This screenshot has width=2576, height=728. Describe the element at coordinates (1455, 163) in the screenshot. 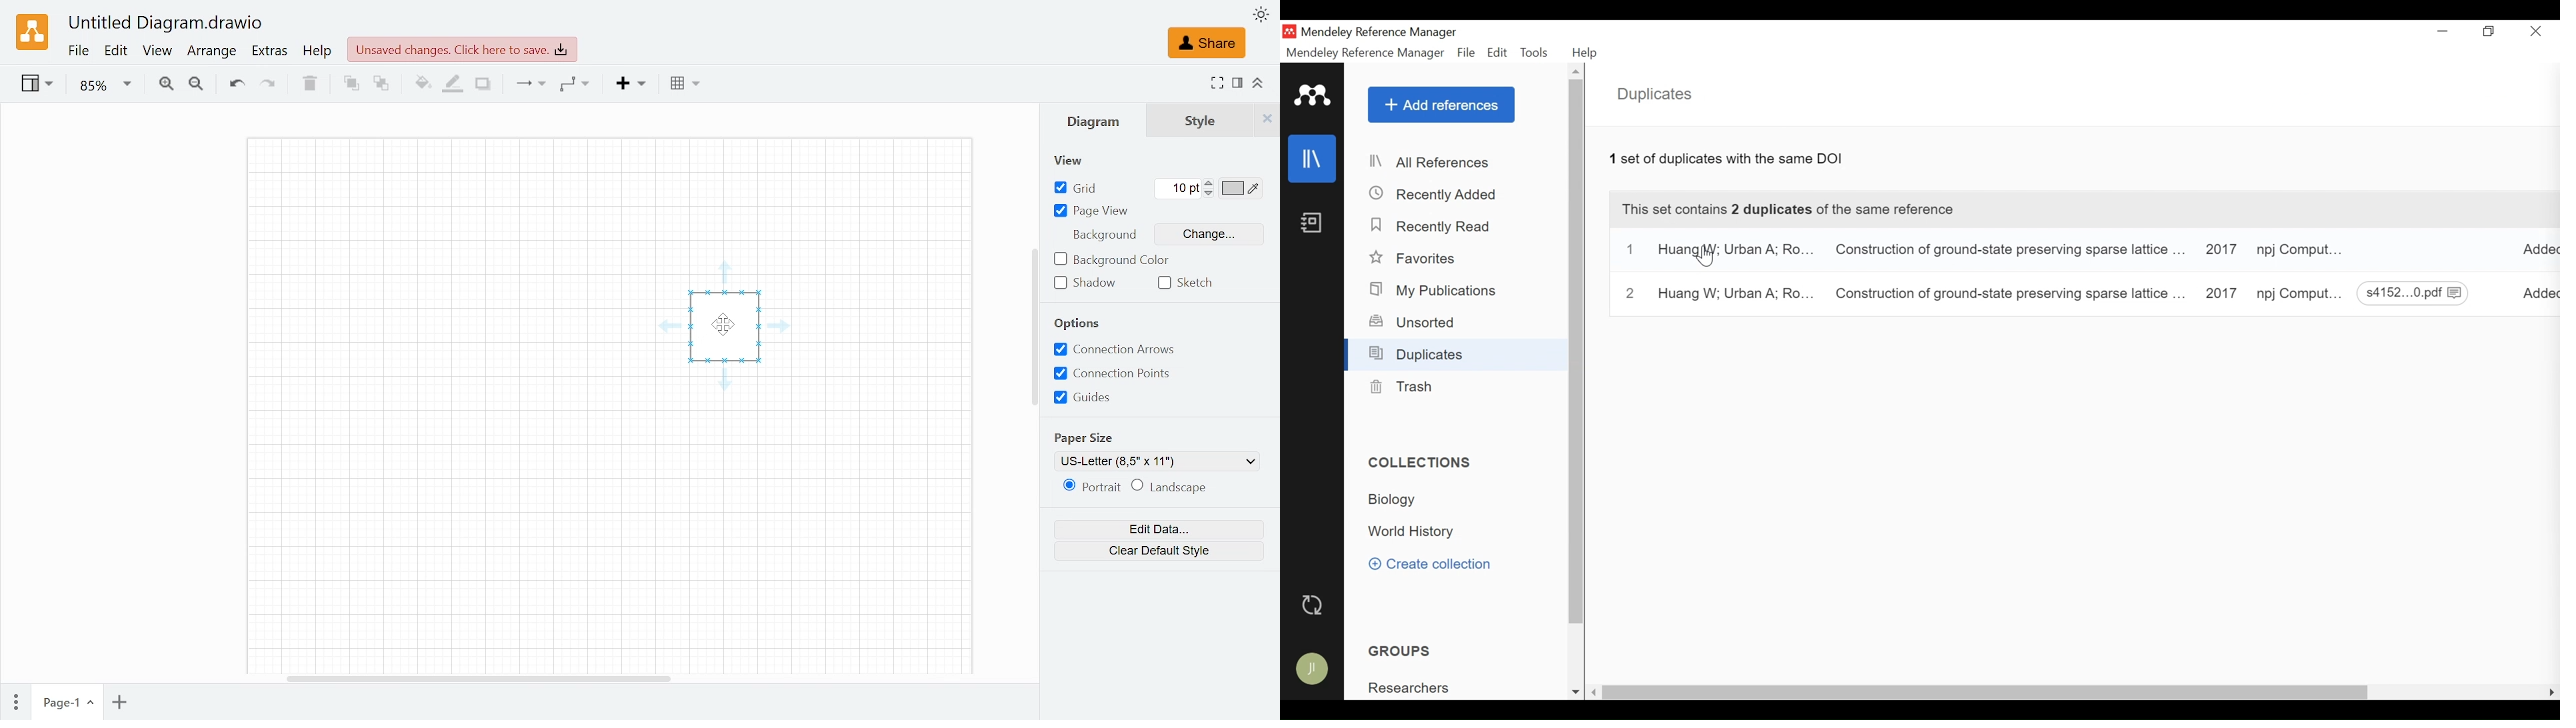

I see `All References` at that location.